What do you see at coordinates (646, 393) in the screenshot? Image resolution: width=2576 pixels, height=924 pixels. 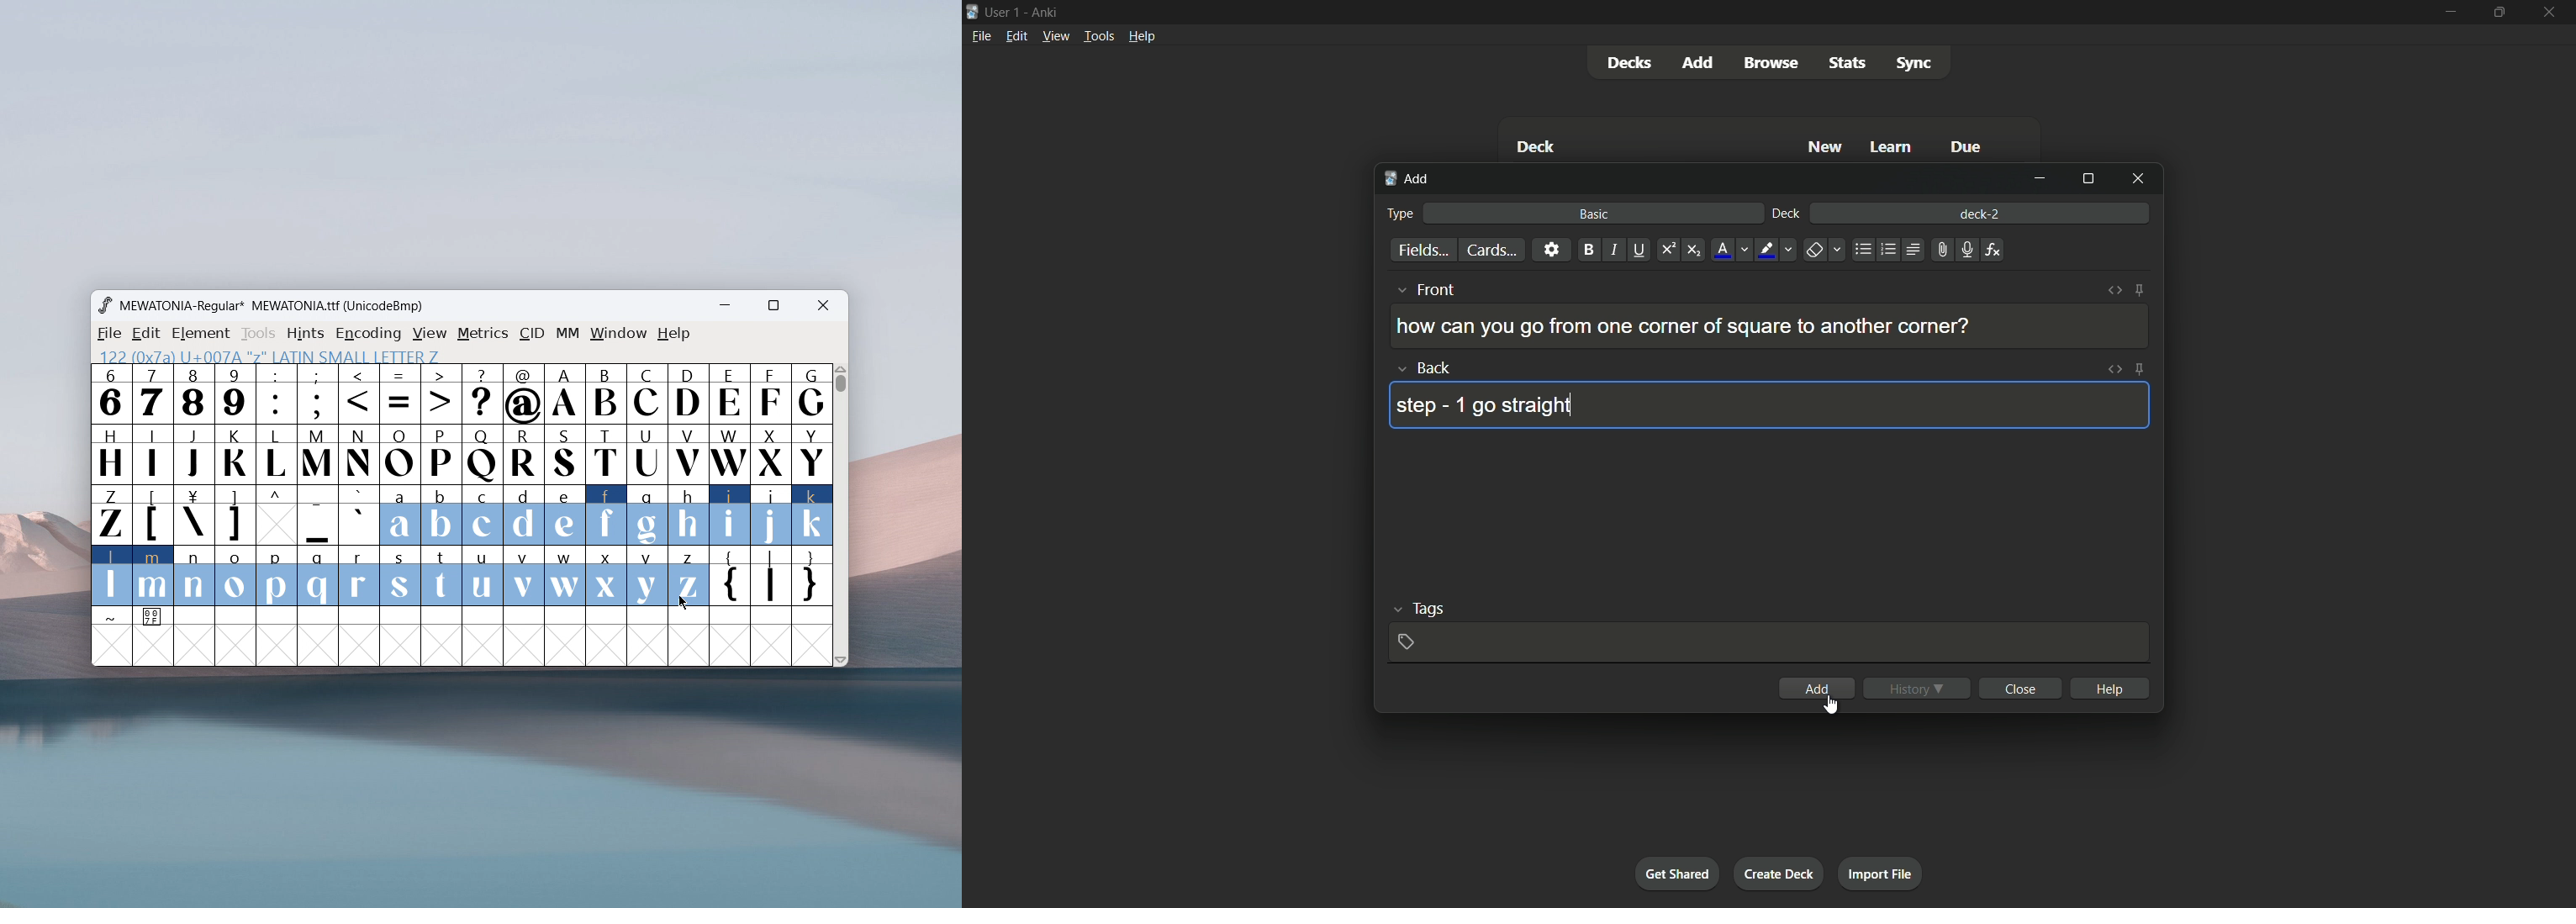 I see `C` at bounding box center [646, 393].